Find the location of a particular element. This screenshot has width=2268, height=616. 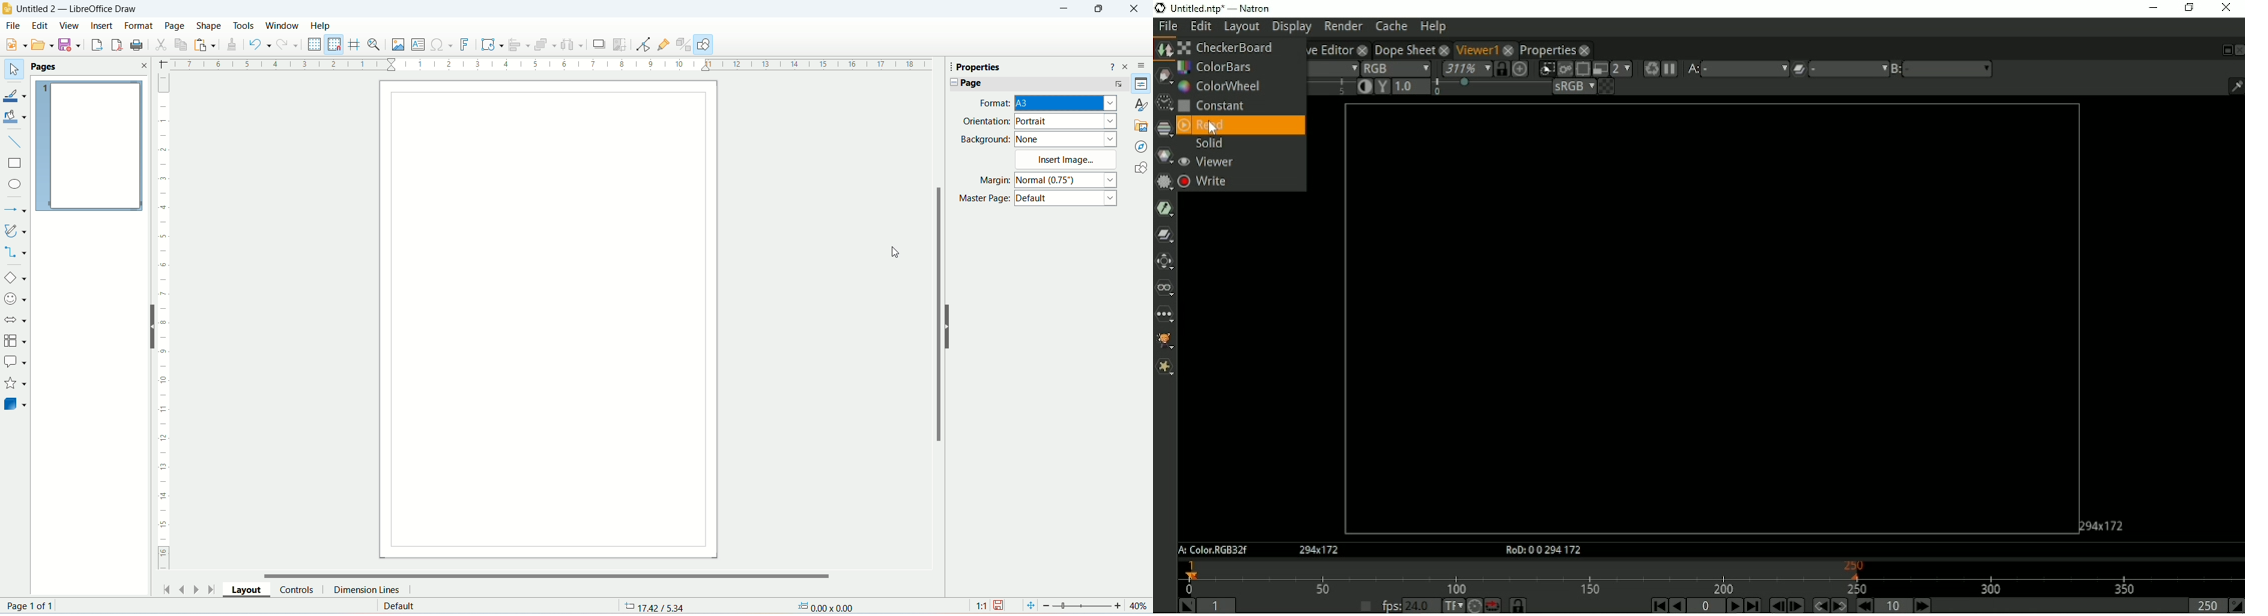

insert image is located at coordinates (1069, 160).